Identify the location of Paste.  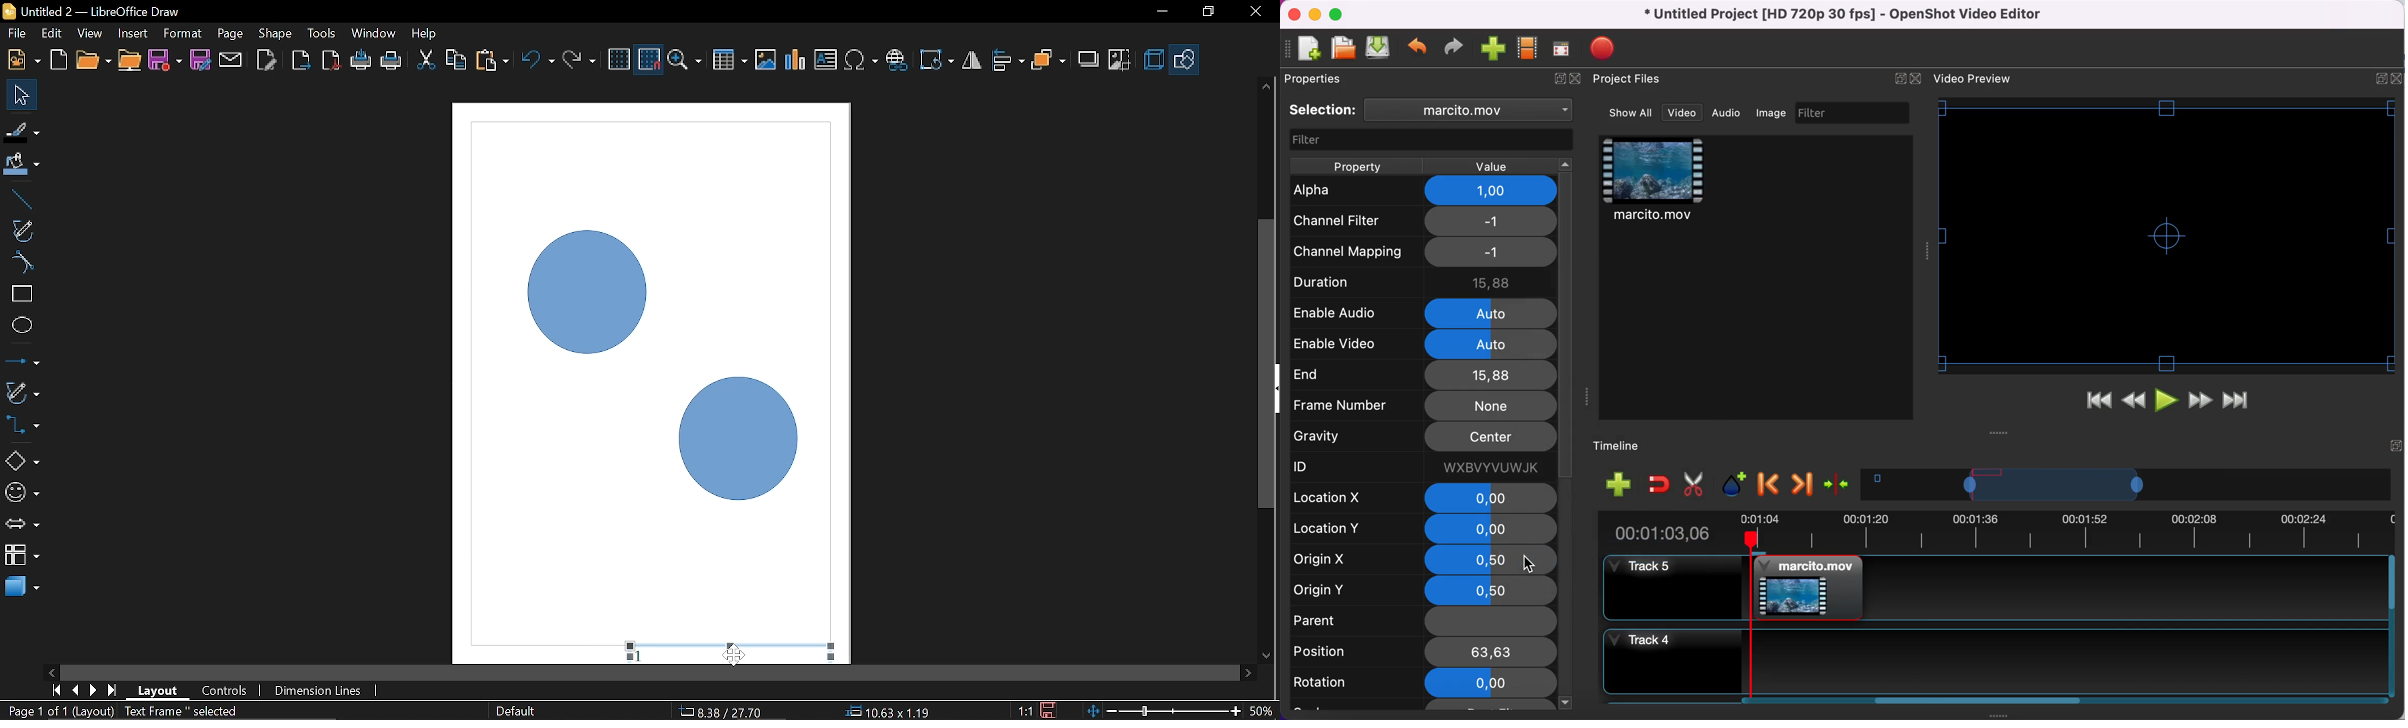
(491, 61).